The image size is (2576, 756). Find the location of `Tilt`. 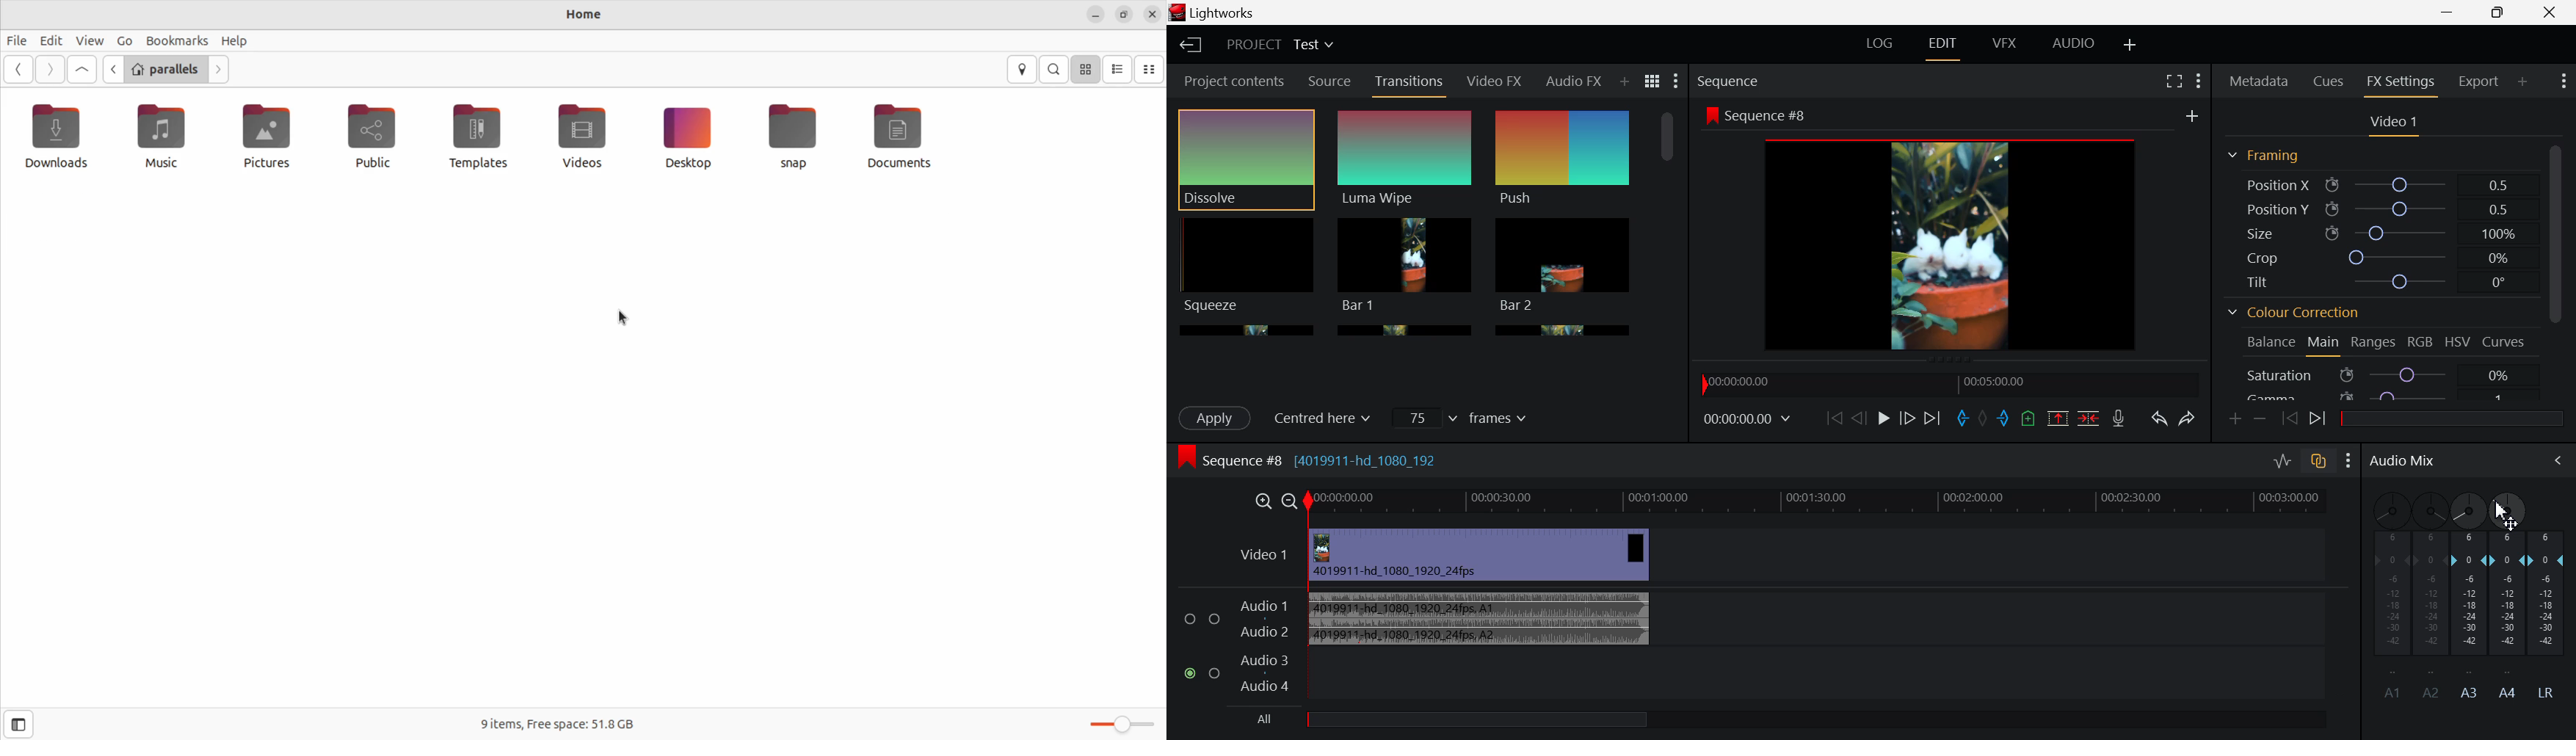

Tilt is located at coordinates (2378, 283).